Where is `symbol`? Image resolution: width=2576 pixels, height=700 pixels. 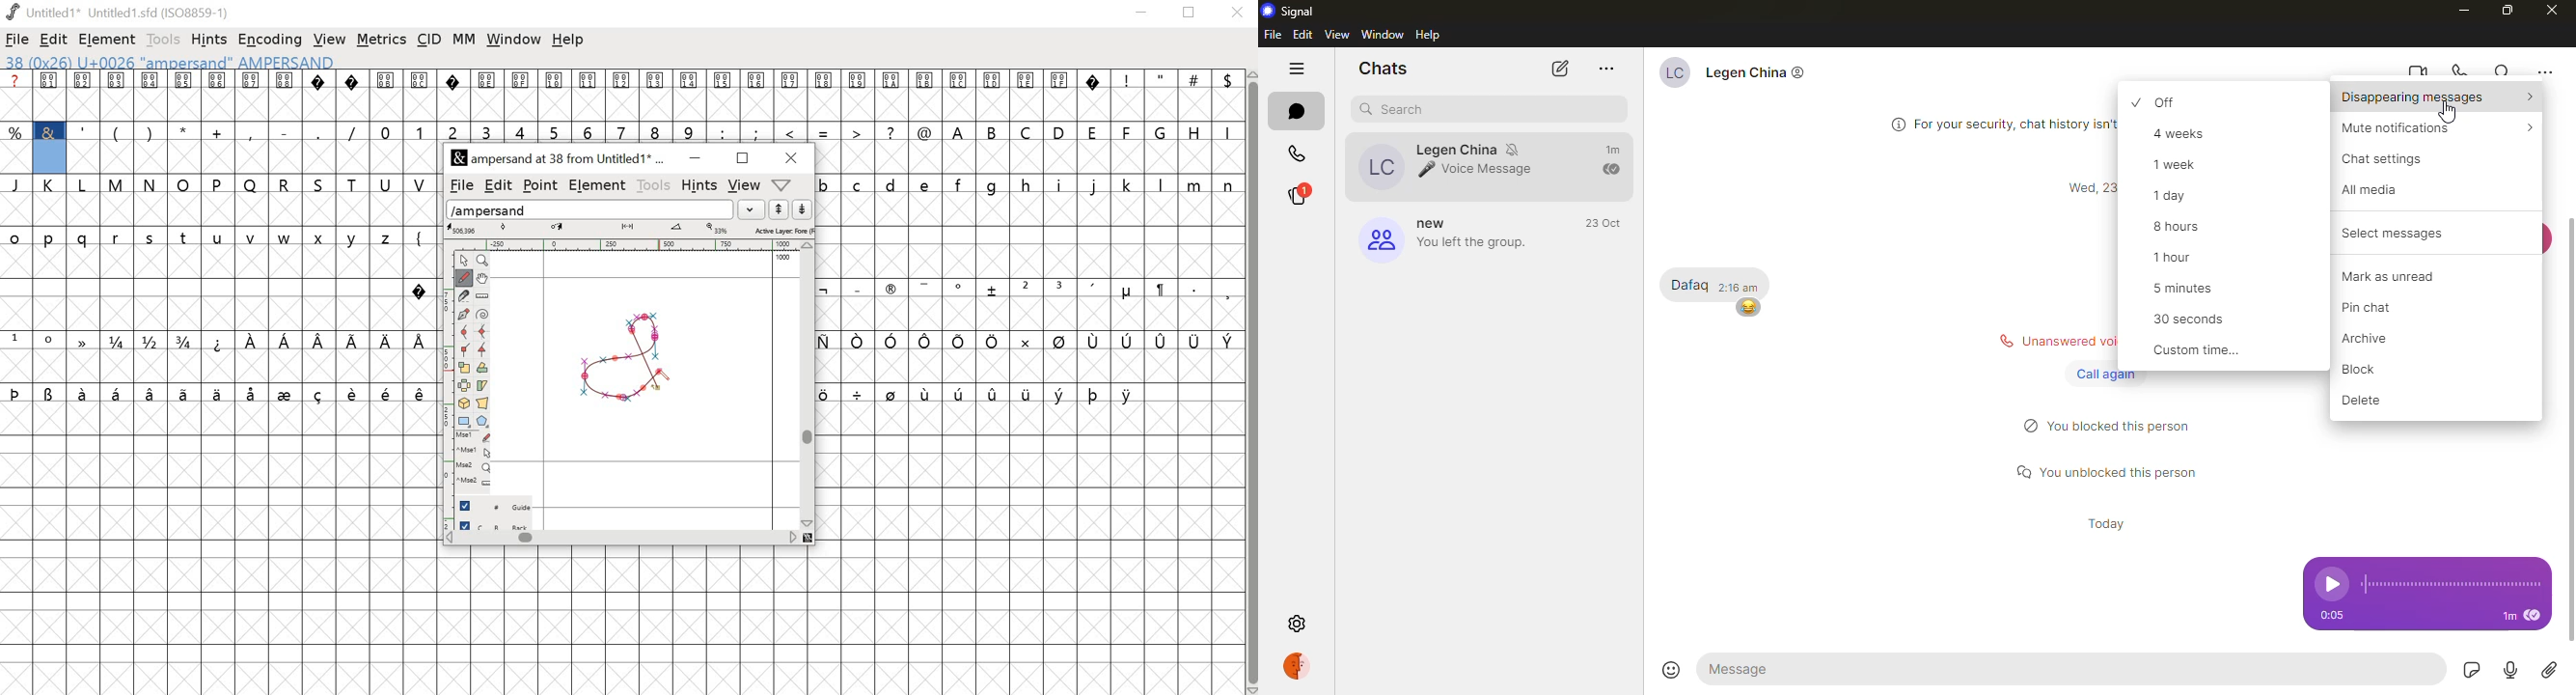 symbol is located at coordinates (1027, 393).